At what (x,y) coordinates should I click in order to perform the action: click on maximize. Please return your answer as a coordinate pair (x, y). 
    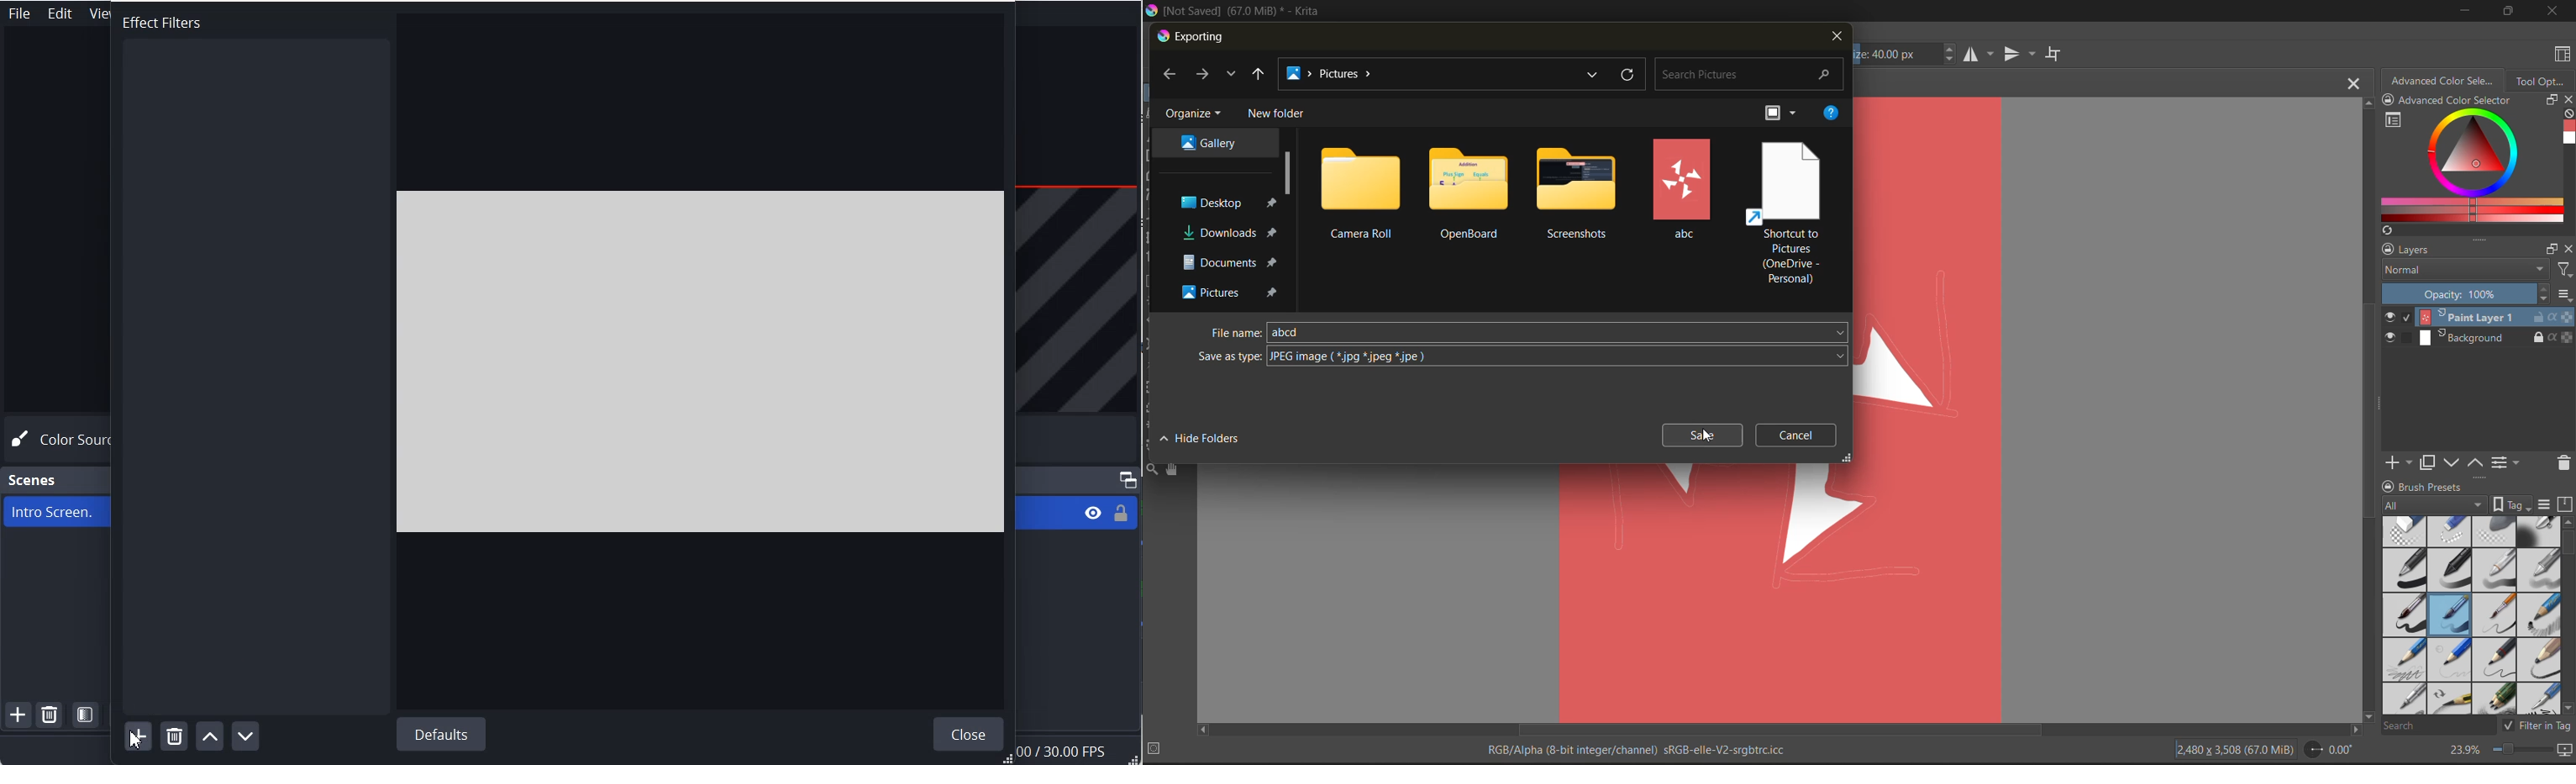
    Looking at the image, I should click on (2508, 10).